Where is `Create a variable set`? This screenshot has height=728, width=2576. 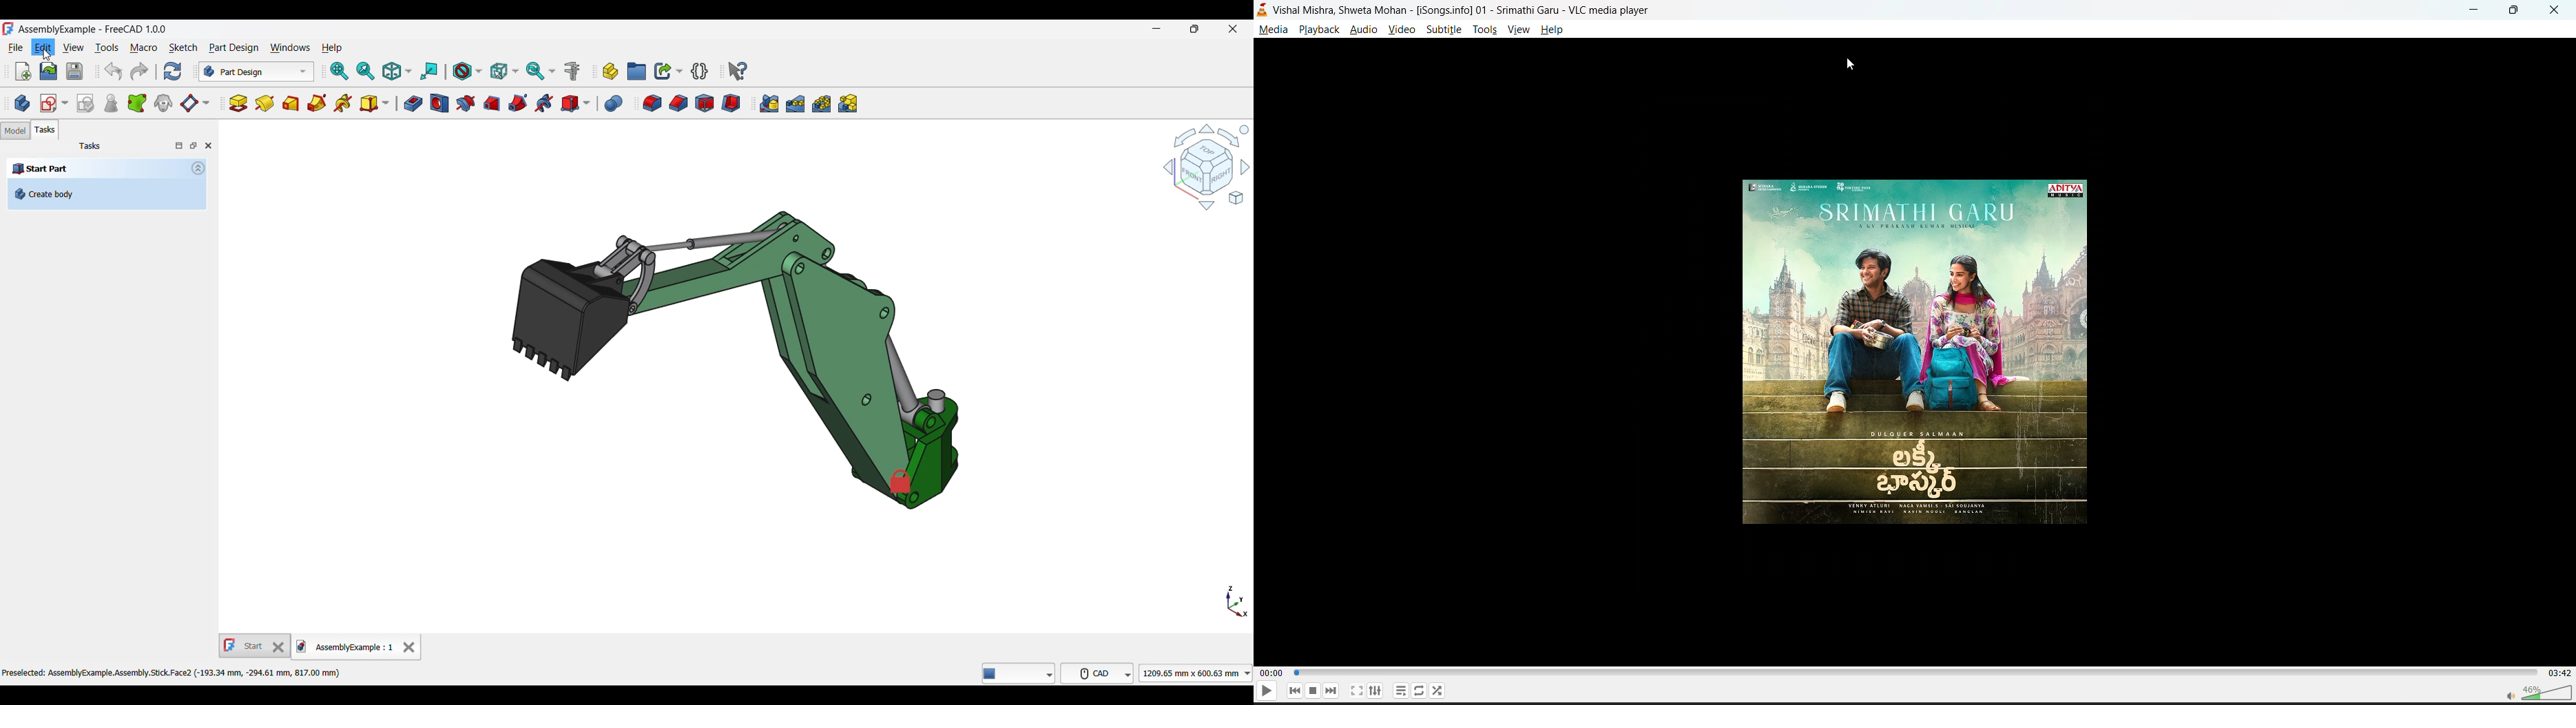
Create a variable set is located at coordinates (700, 71).